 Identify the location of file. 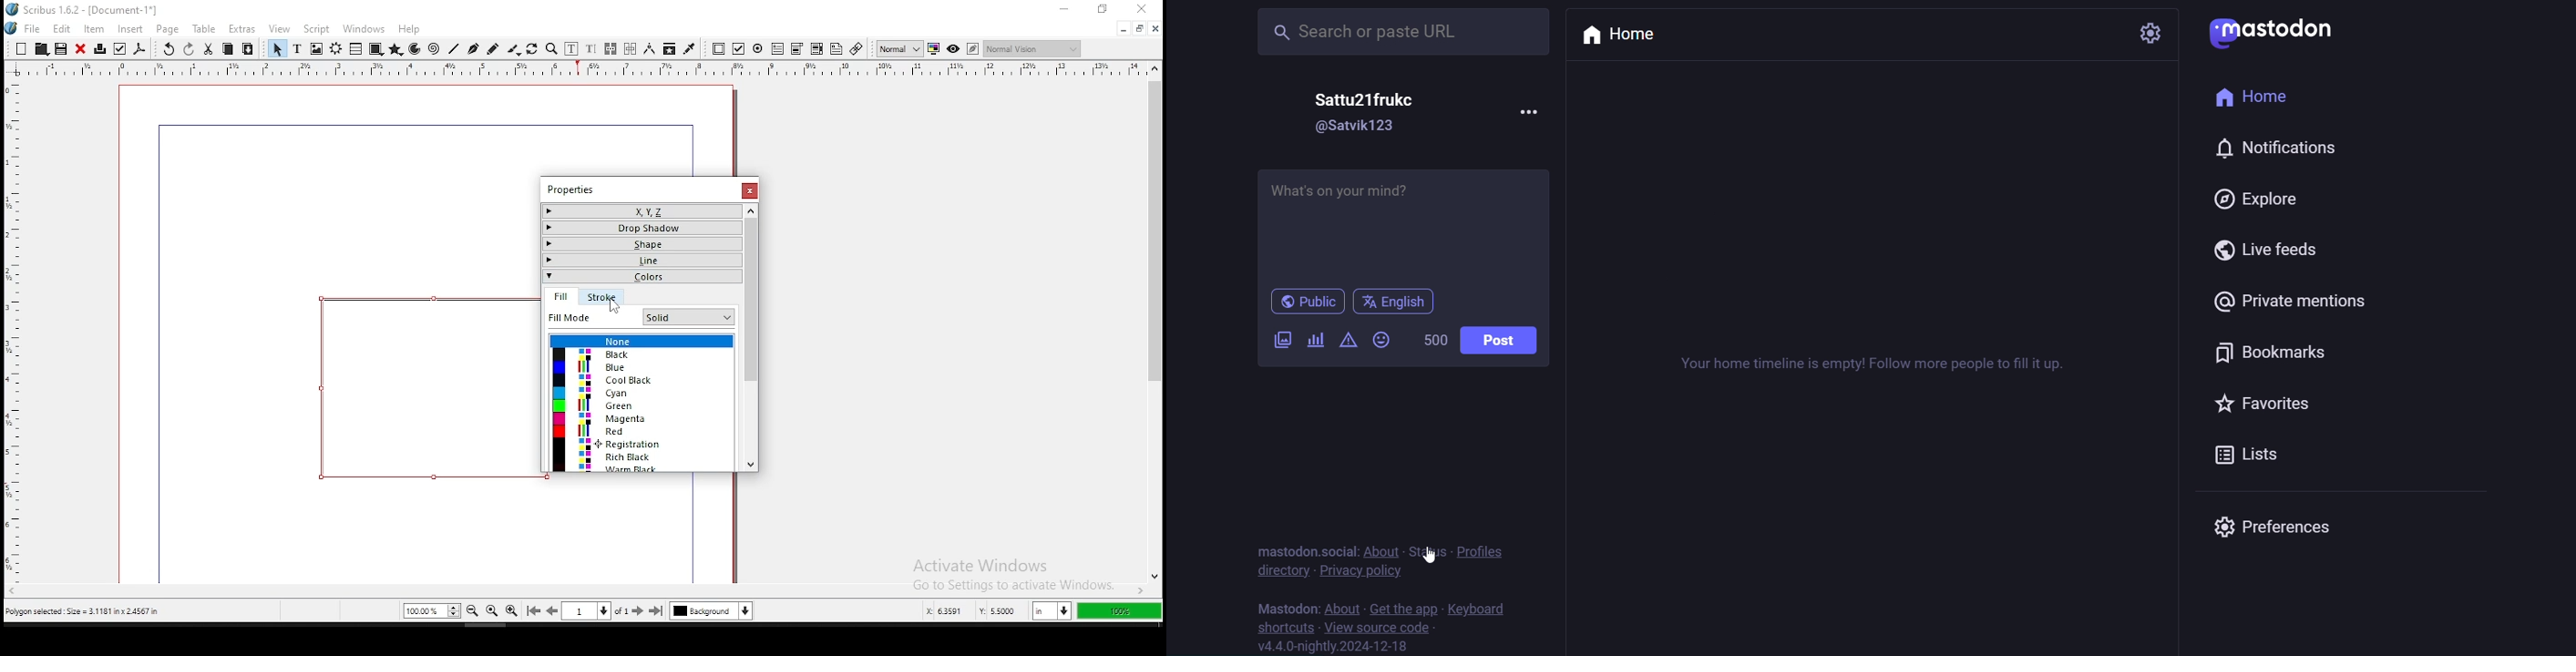
(24, 27).